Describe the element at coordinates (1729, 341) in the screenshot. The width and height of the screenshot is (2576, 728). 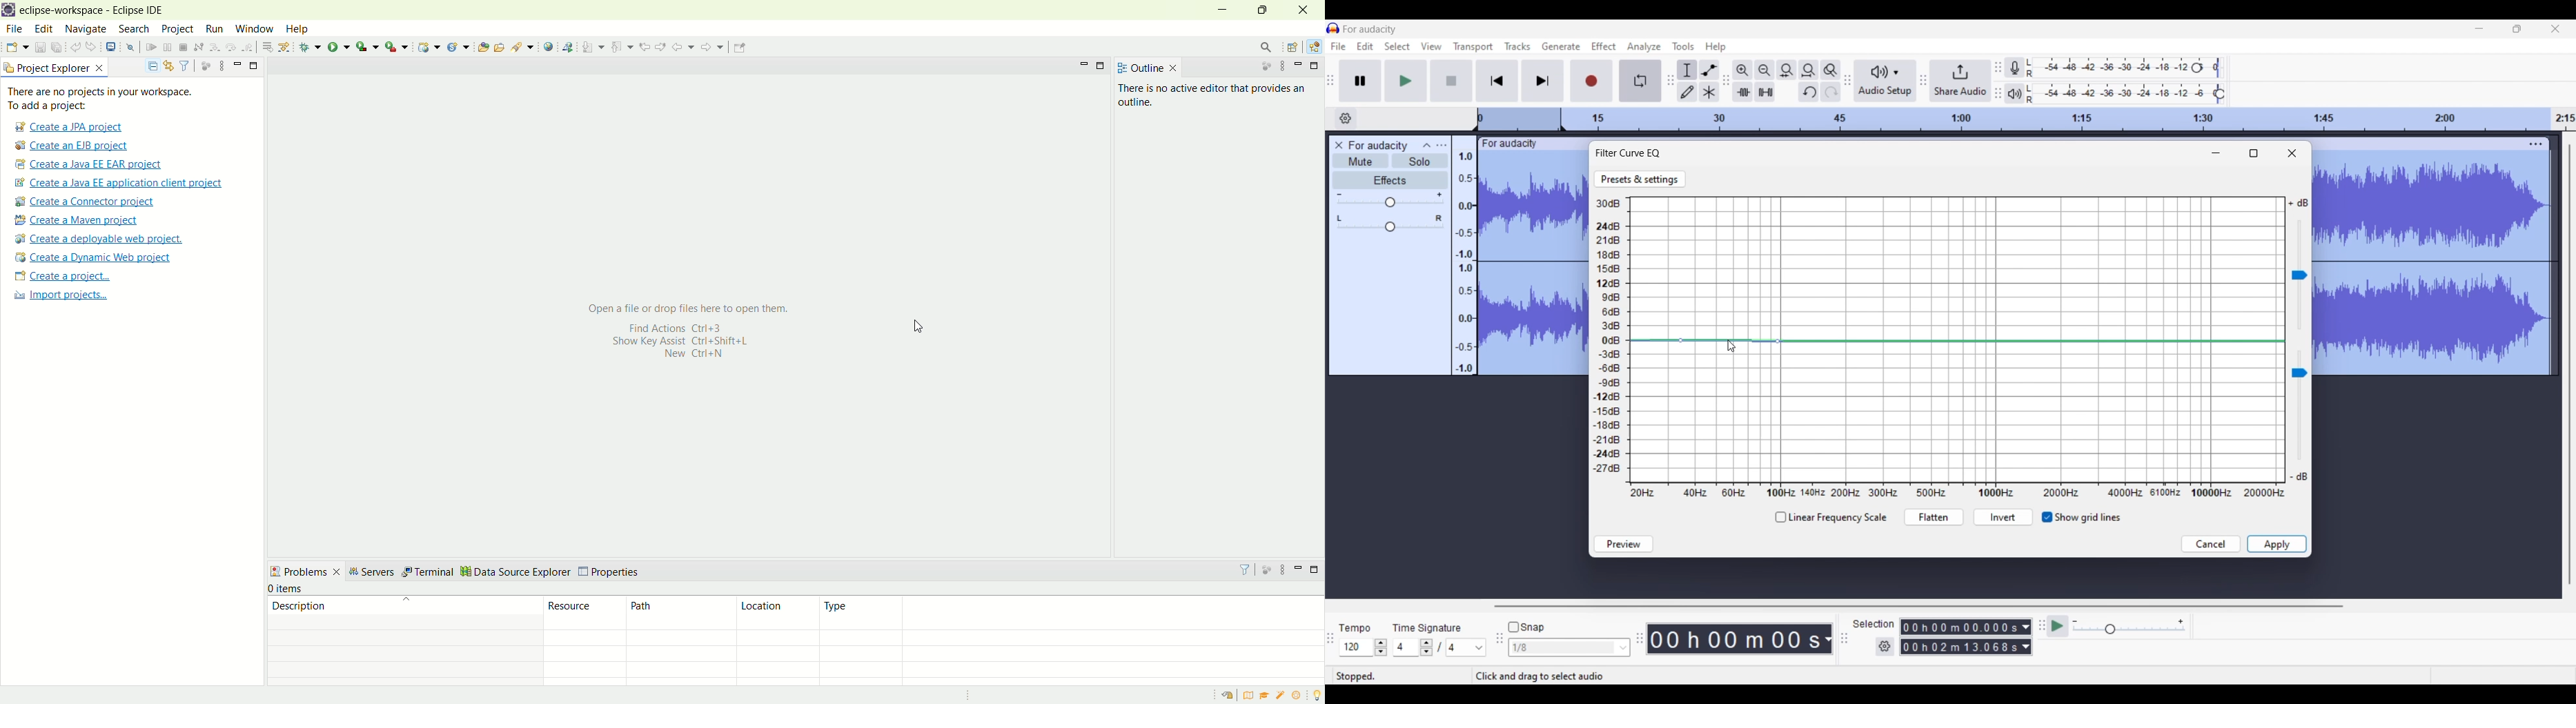
I see `Slight change in curve due to addition of another point` at that location.